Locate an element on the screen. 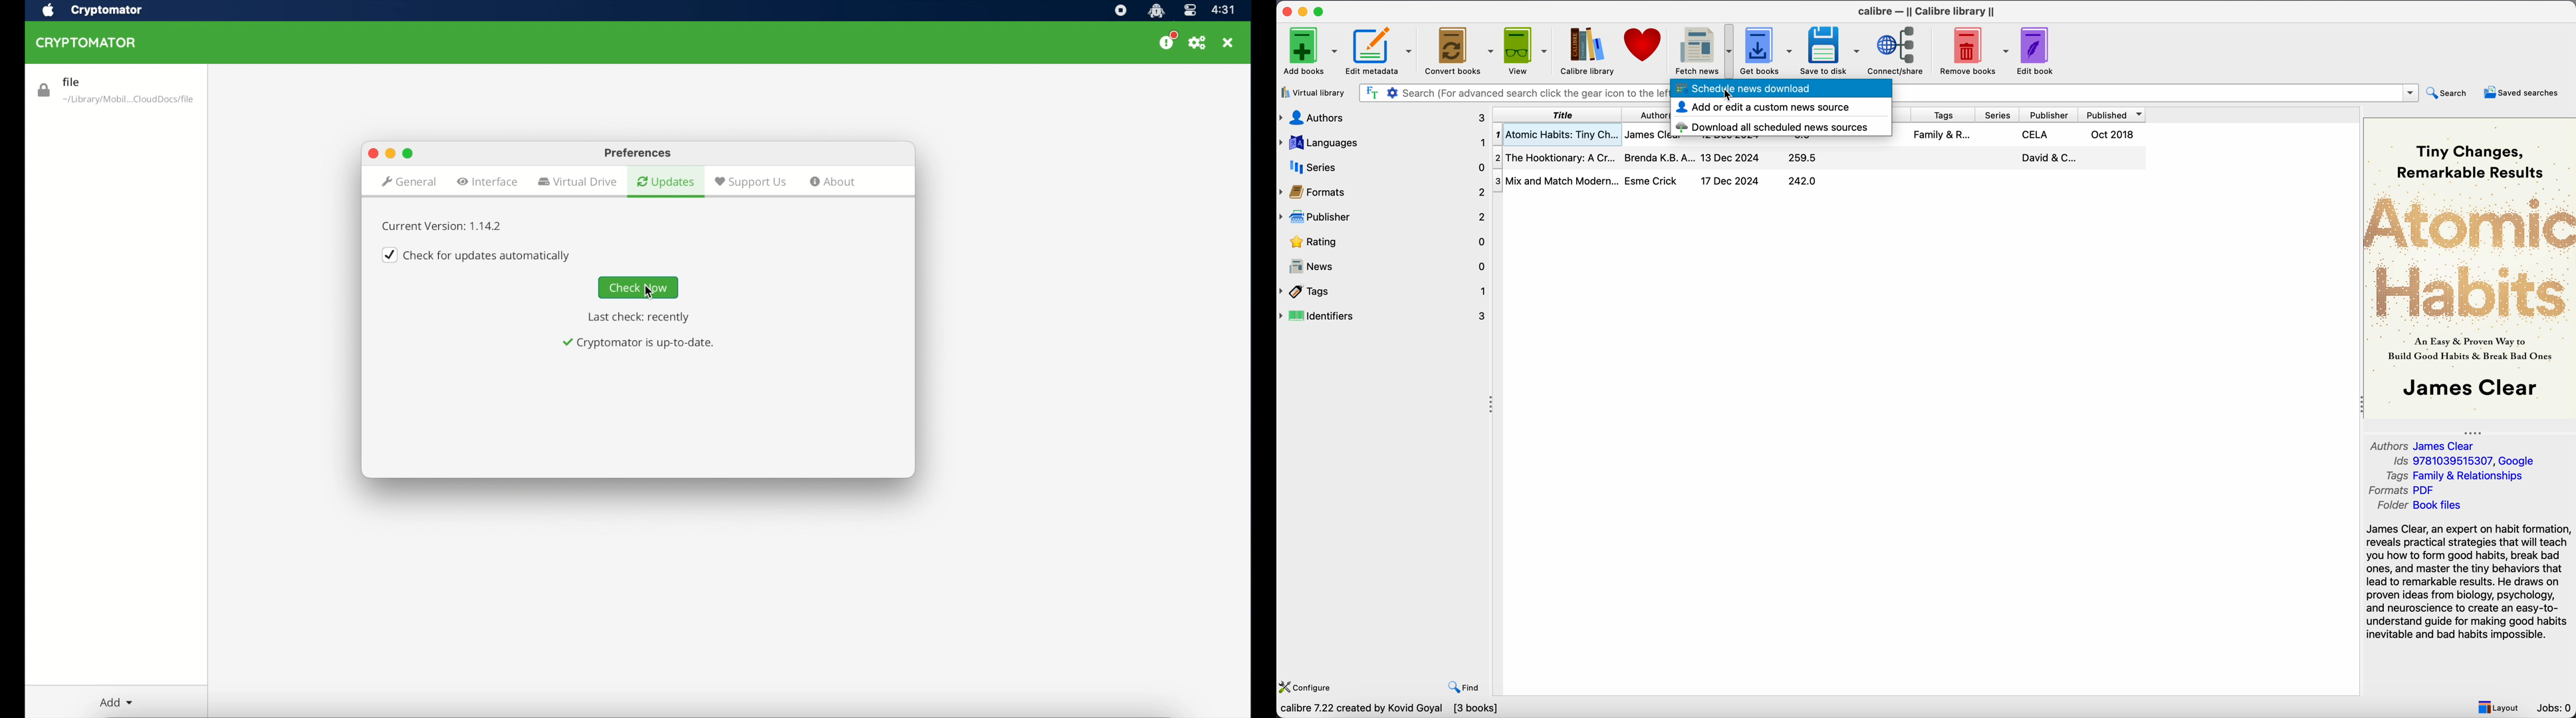 The image size is (2576, 728). clibre 7.22 created by kovid Goyal [3 books] is located at coordinates (1389, 710).